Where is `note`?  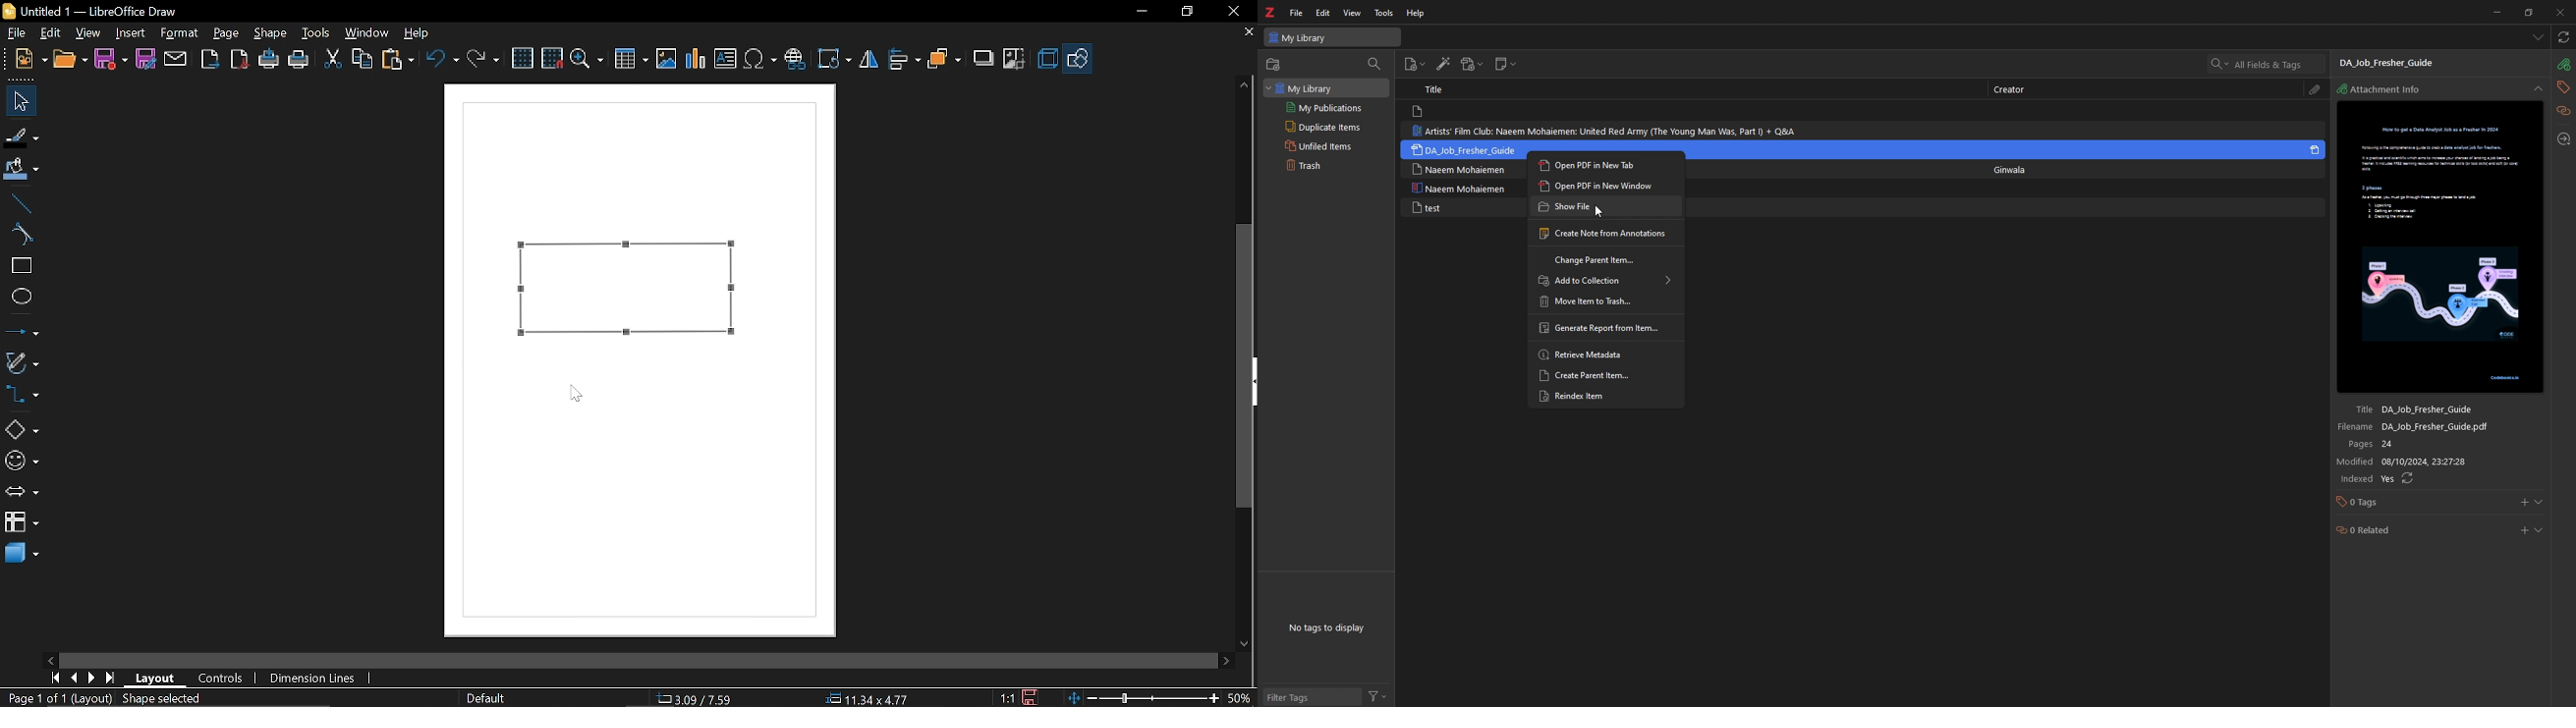 note is located at coordinates (1493, 111).